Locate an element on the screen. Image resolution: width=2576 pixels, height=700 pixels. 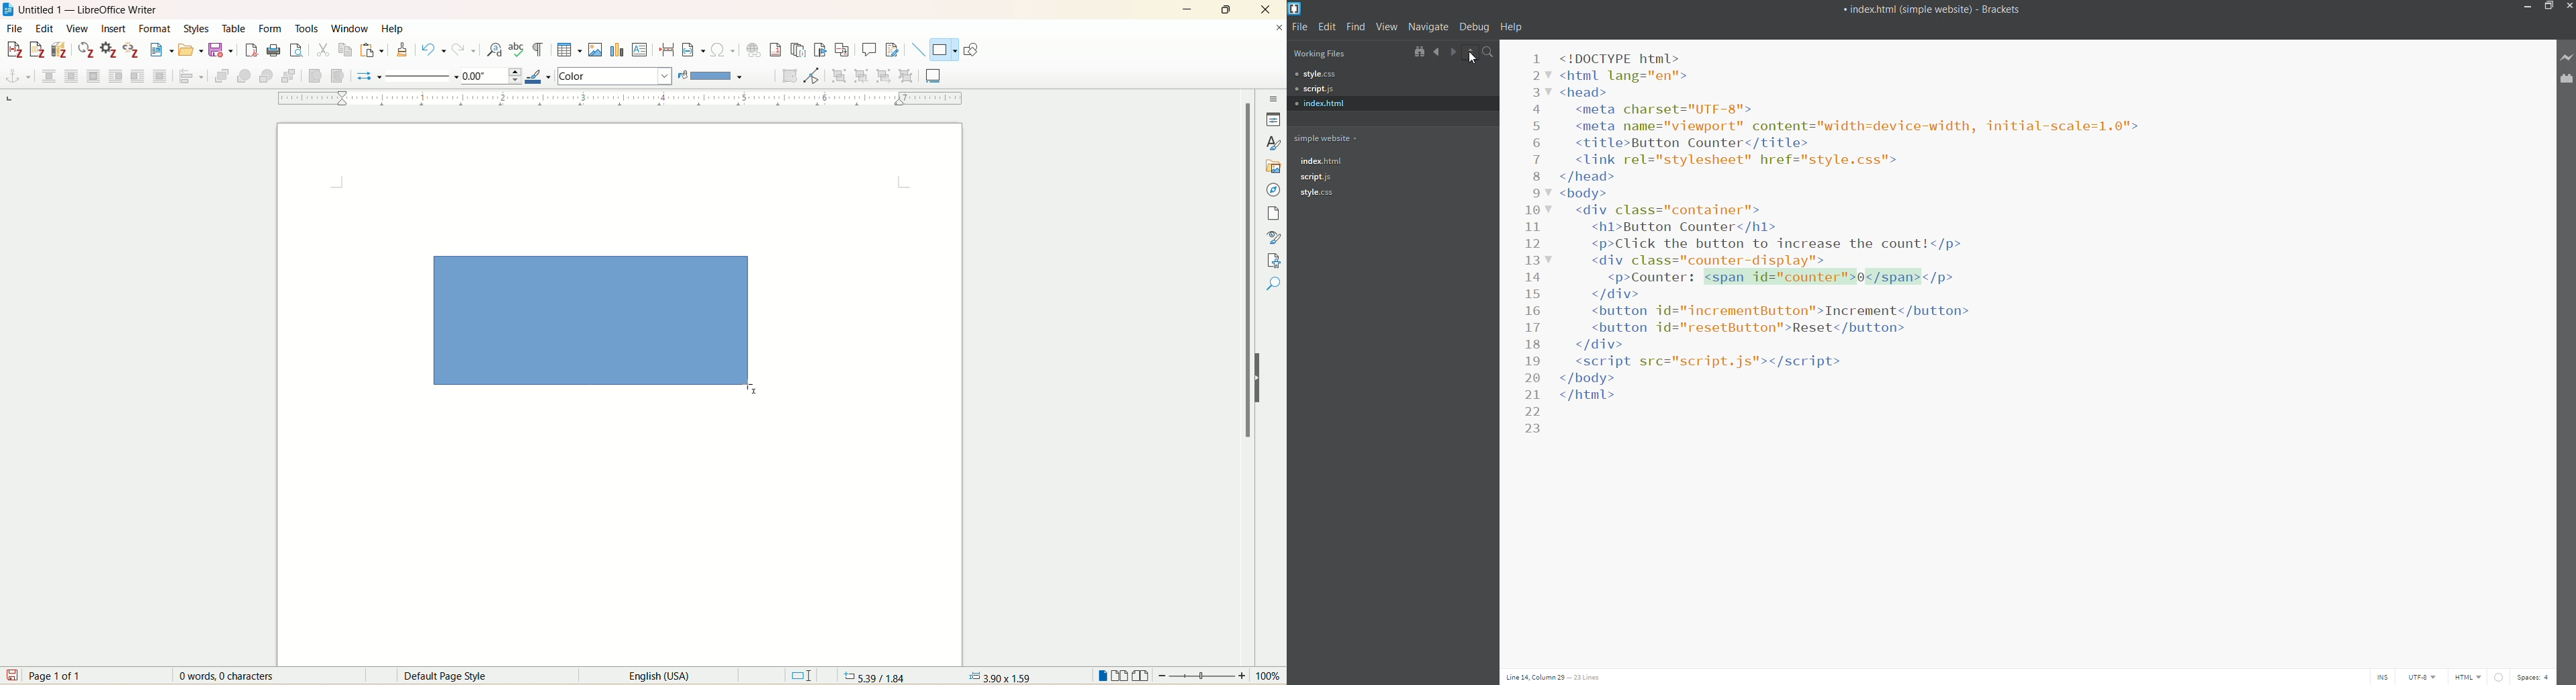
line thickness is located at coordinates (493, 75).